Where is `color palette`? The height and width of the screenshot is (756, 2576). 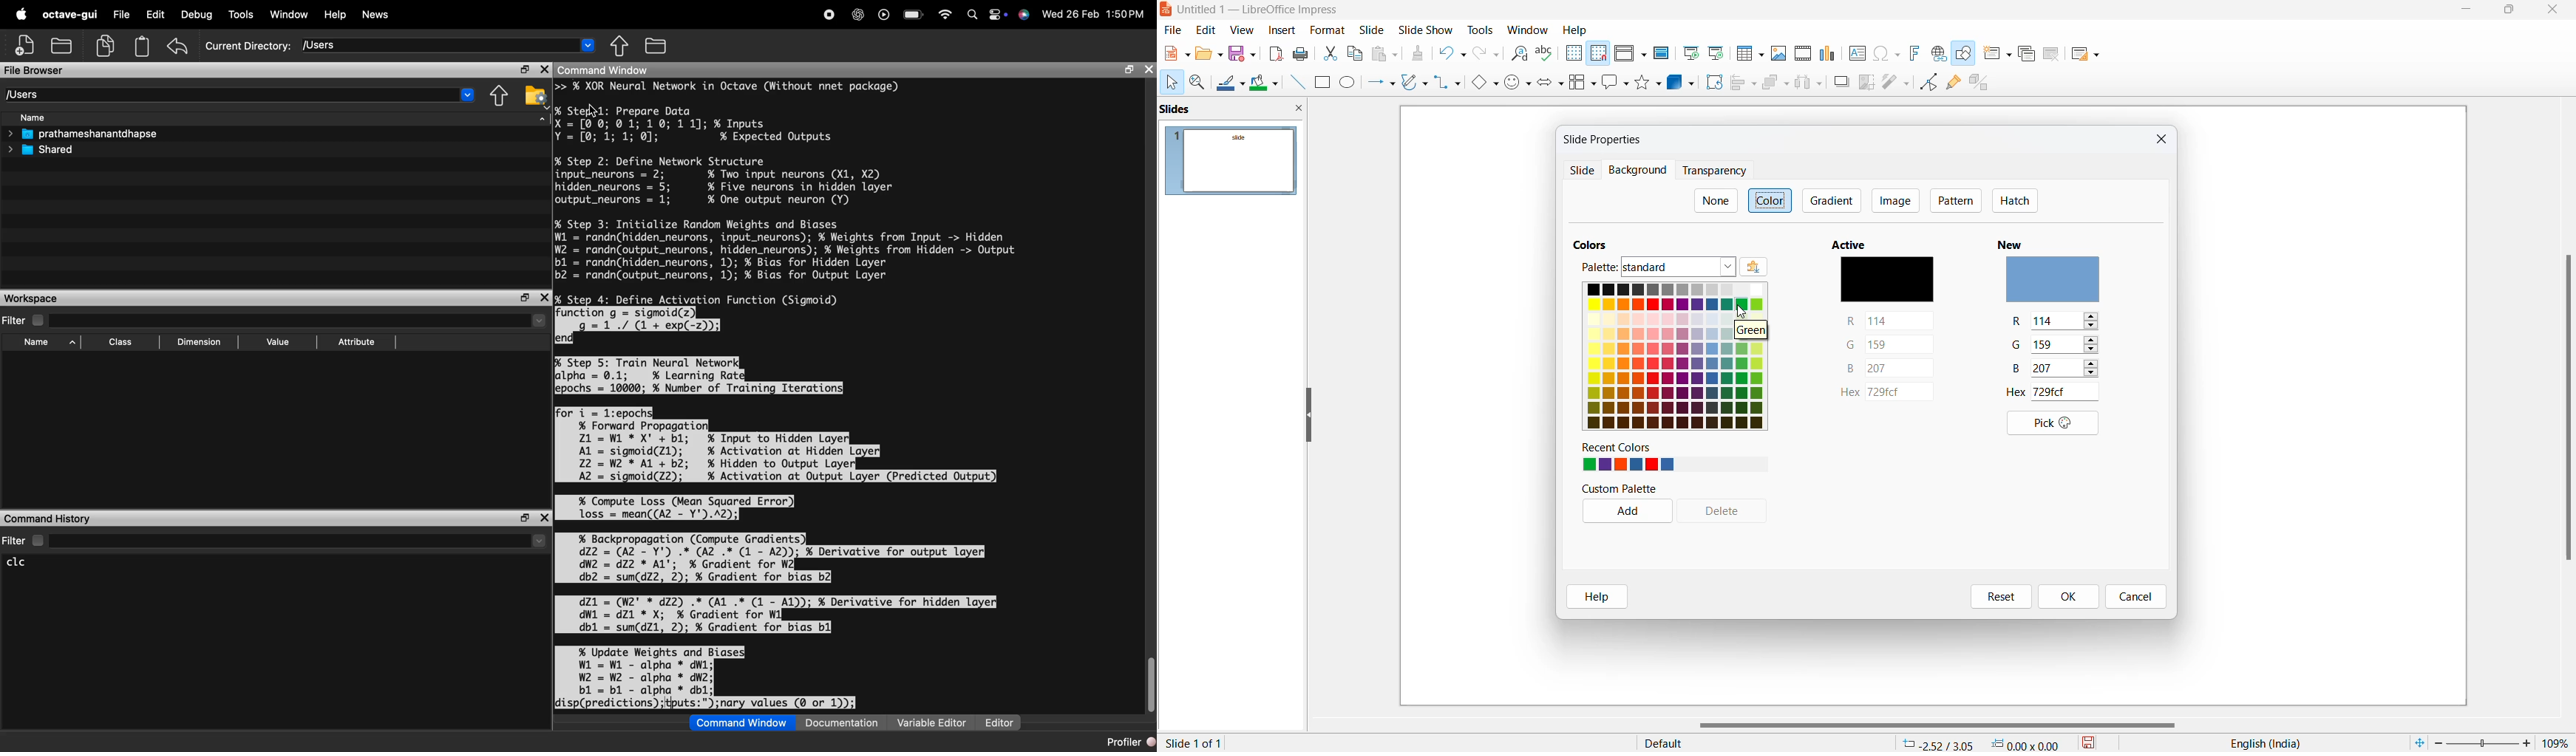 color palette is located at coordinates (1673, 356).